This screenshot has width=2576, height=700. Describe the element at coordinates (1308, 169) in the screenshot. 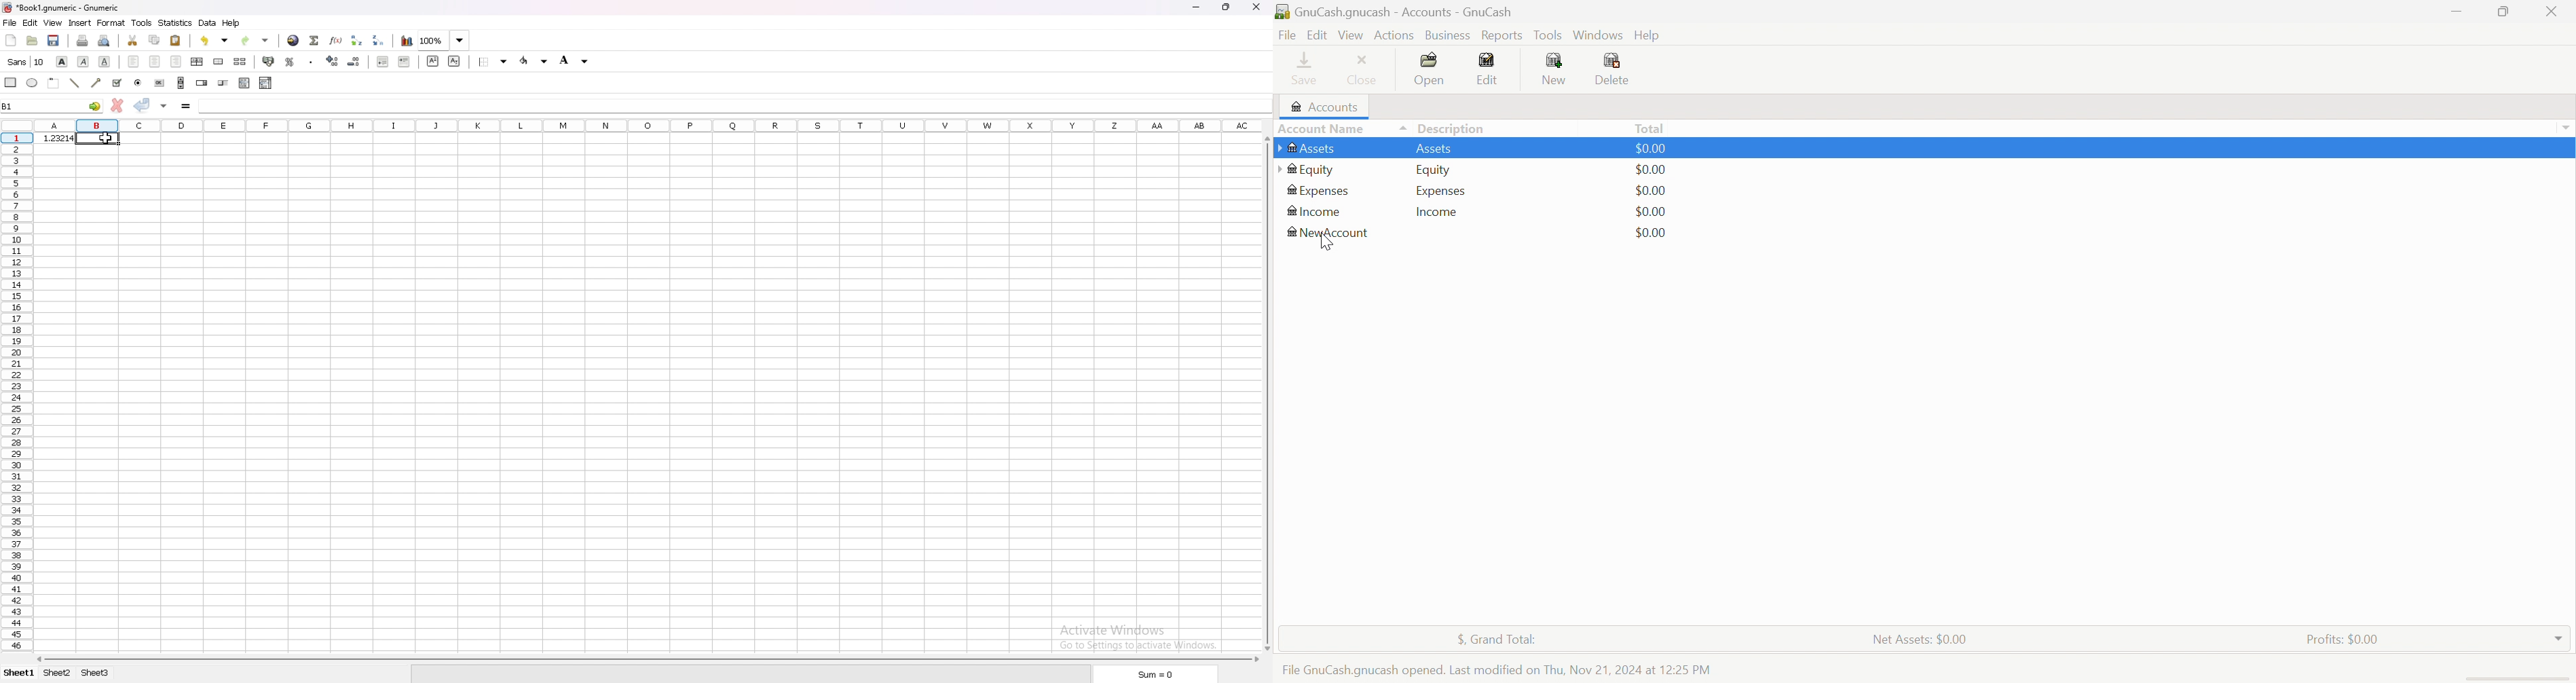

I see `Equity` at that location.